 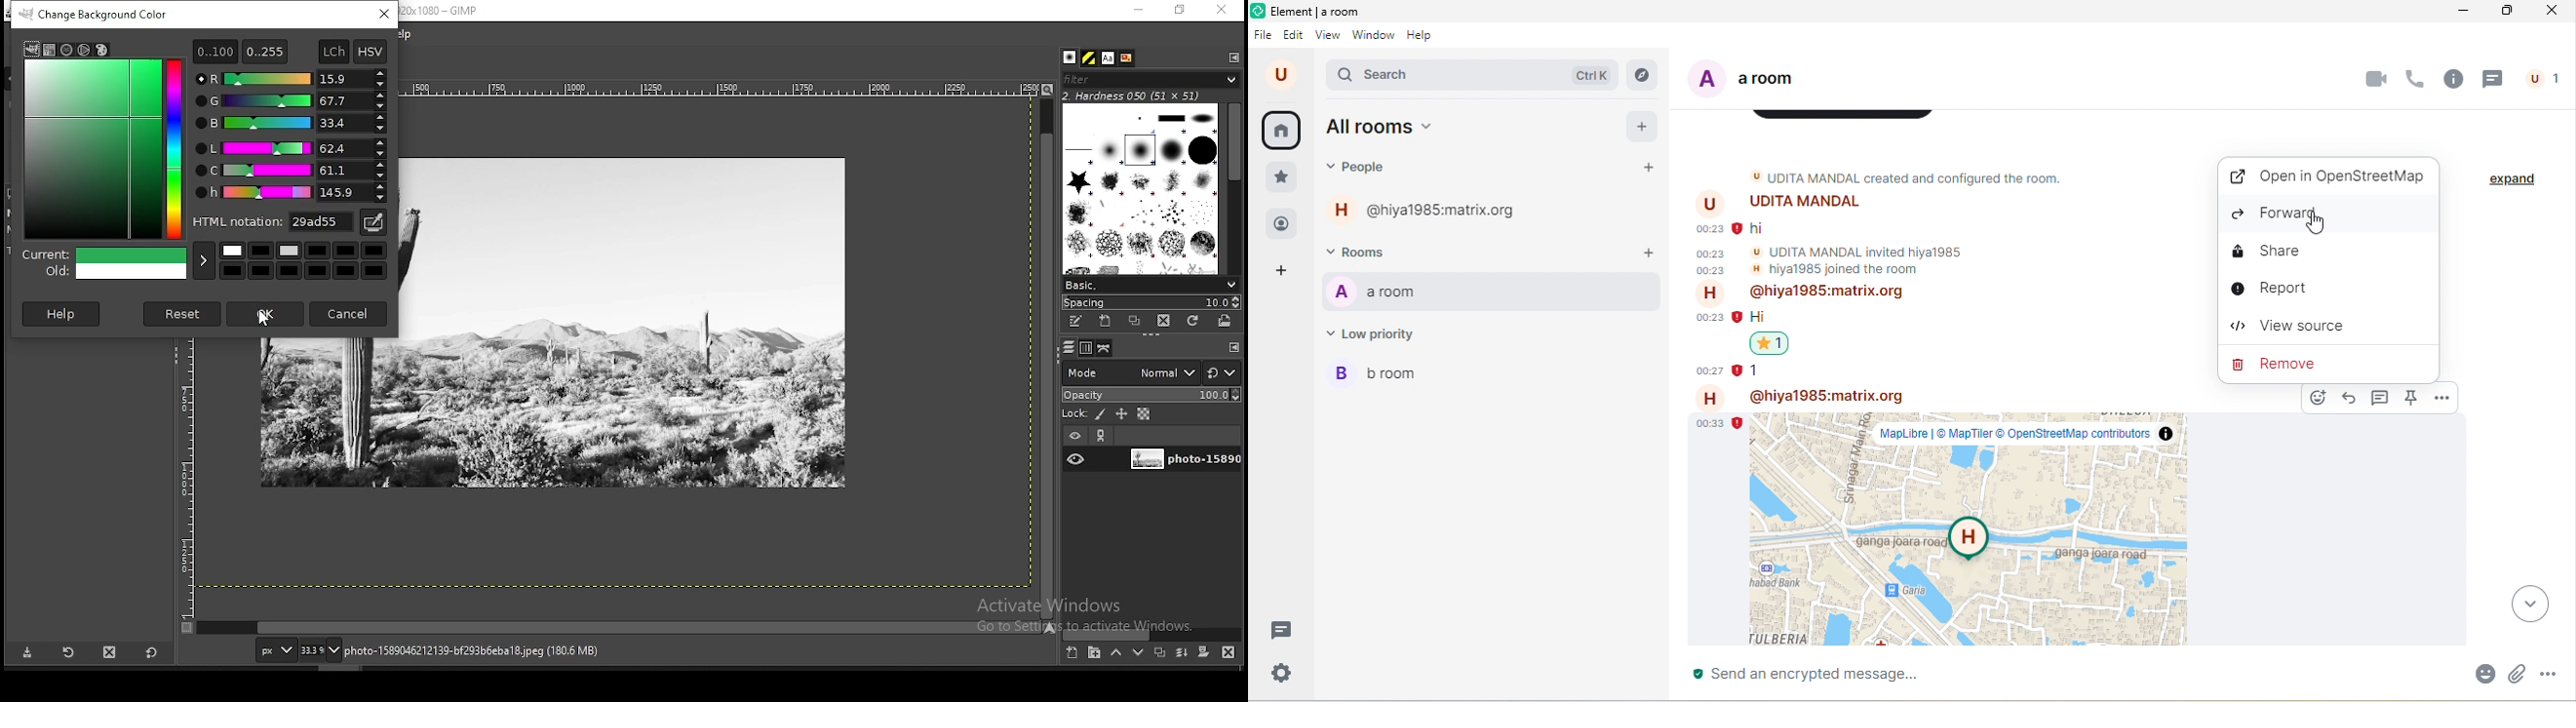 I want to click on units, so click(x=273, y=649).